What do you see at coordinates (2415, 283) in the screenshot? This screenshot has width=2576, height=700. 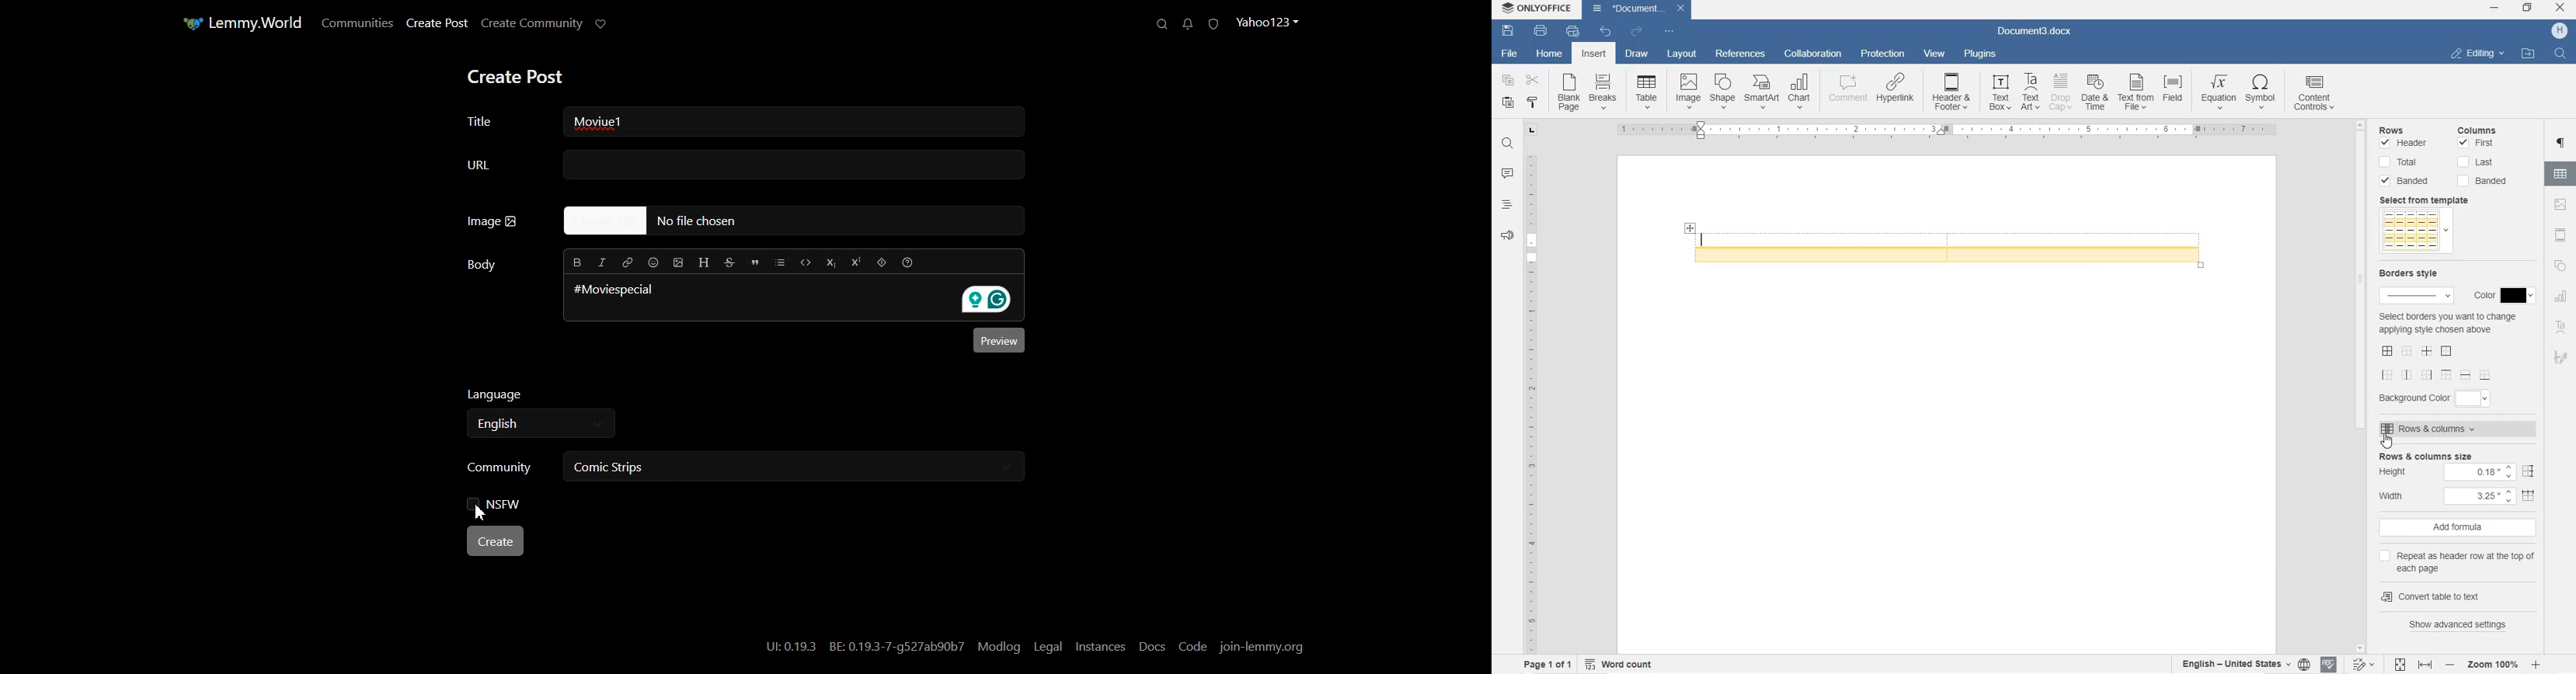 I see `Border Style` at bounding box center [2415, 283].